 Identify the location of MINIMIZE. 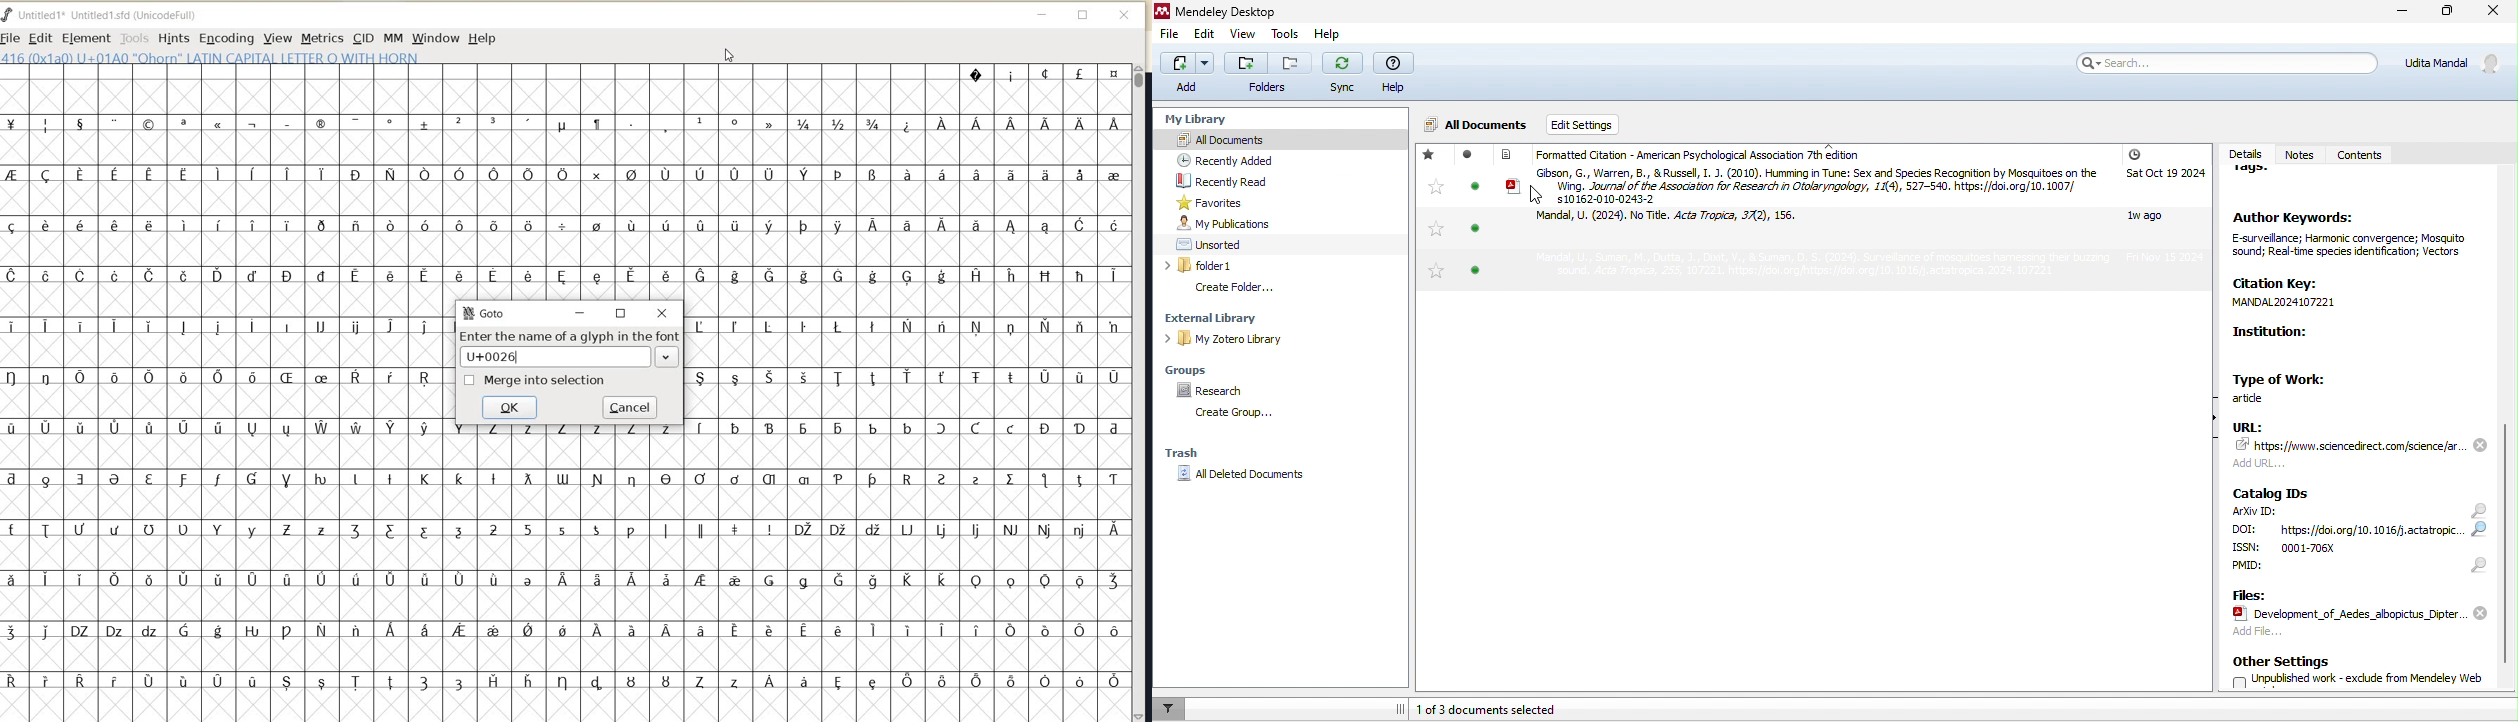
(1044, 14).